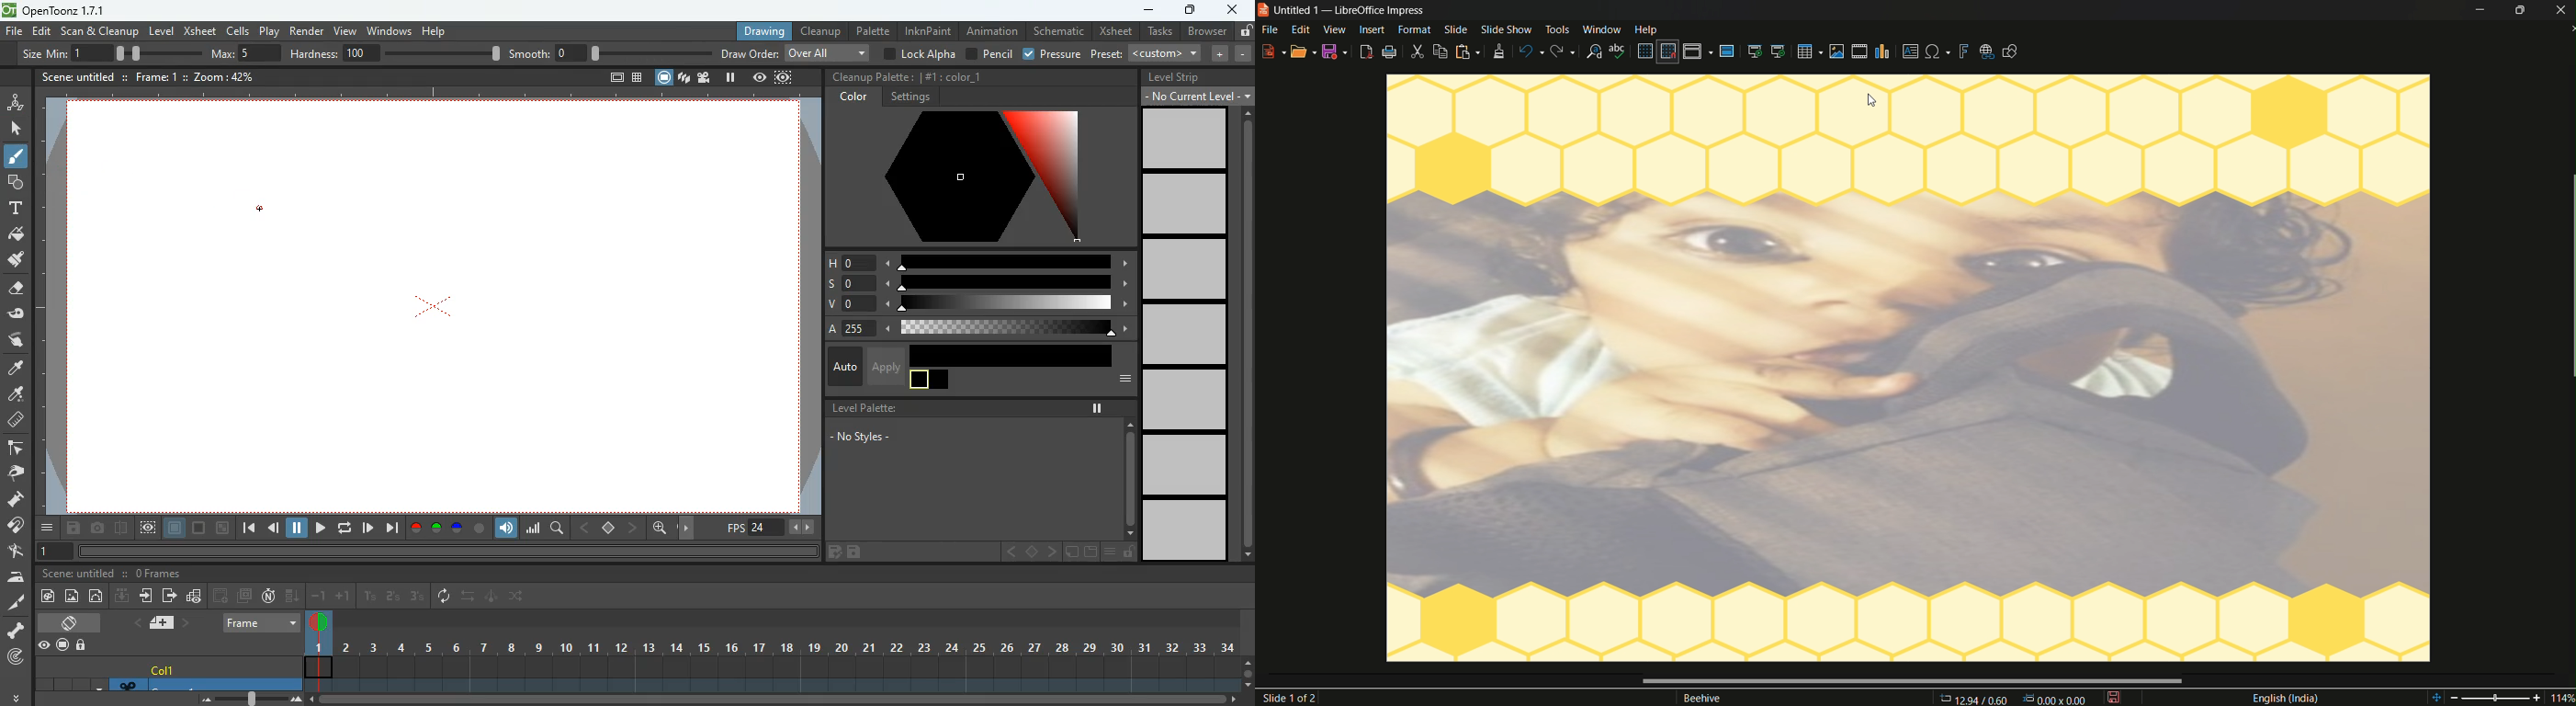 This screenshot has width=2576, height=728. What do you see at coordinates (2521, 10) in the screenshot?
I see `minimize/maximize` at bounding box center [2521, 10].